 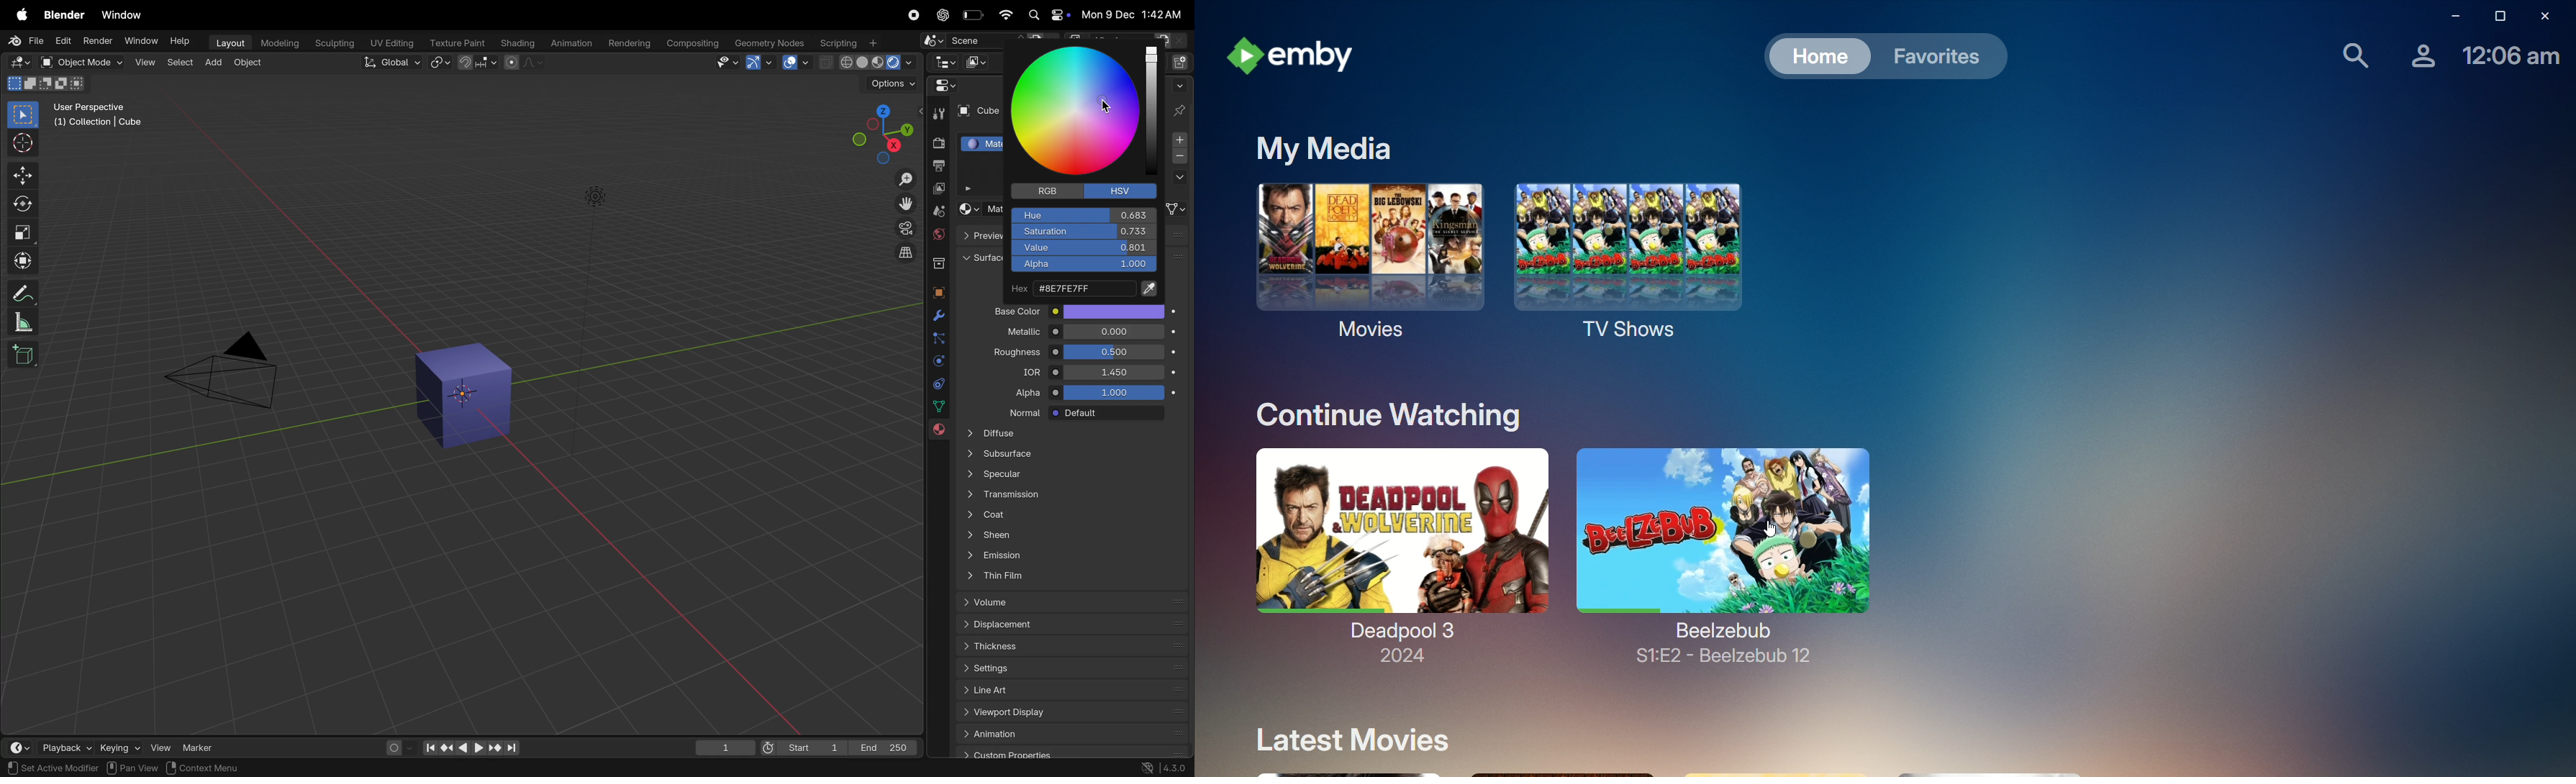 I want to click on scripting, so click(x=849, y=41).